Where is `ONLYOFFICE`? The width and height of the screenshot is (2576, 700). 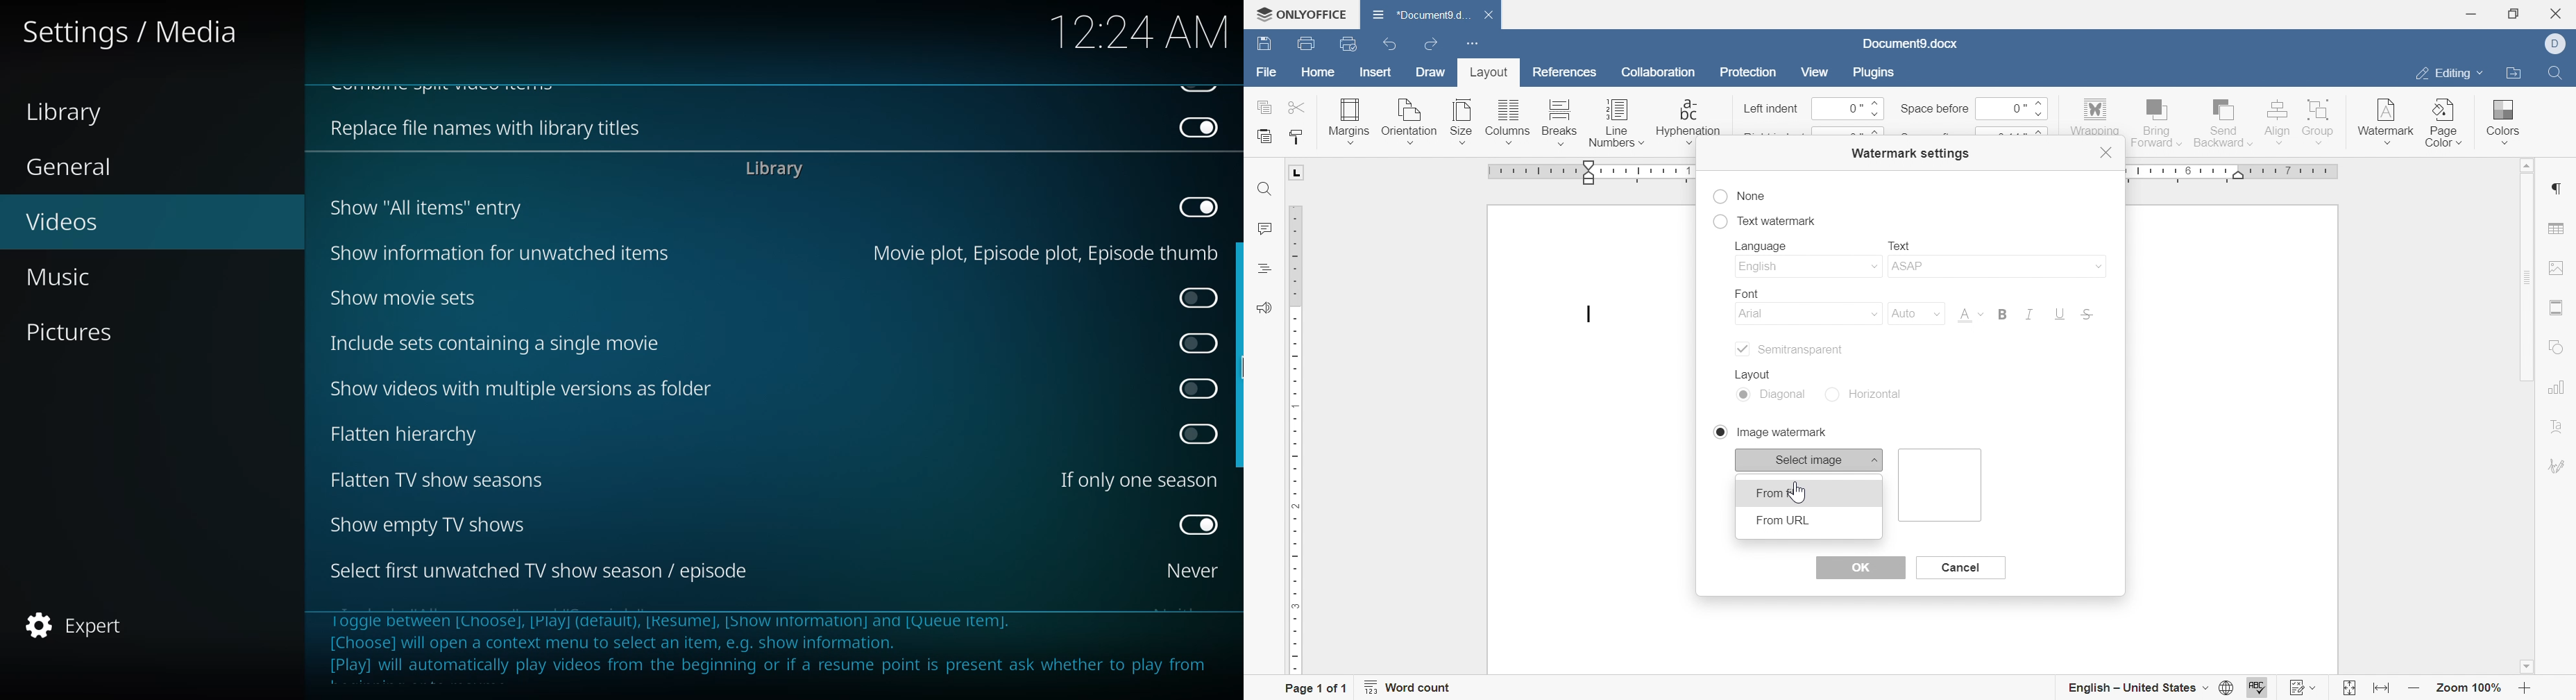
ONLYOFFICE is located at coordinates (1300, 12).